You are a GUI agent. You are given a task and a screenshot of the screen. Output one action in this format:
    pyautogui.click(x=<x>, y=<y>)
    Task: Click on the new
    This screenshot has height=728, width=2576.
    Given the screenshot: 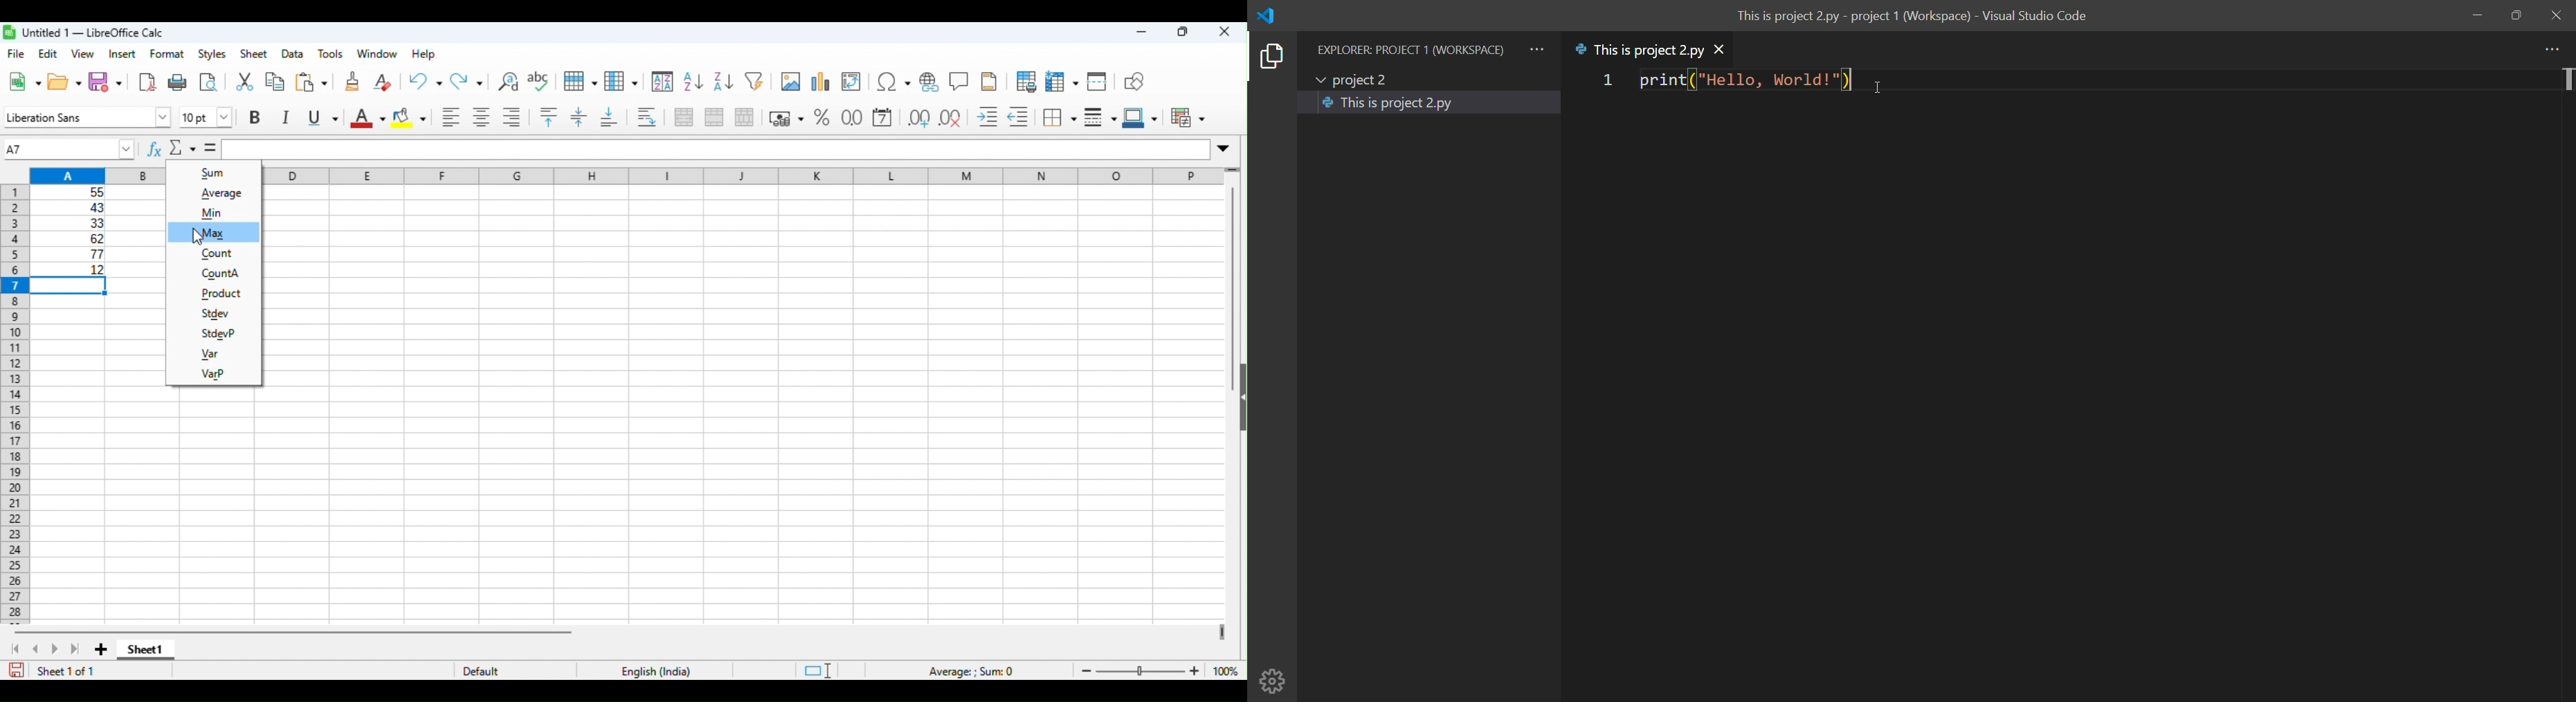 What is the action you would take?
    pyautogui.click(x=25, y=82)
    